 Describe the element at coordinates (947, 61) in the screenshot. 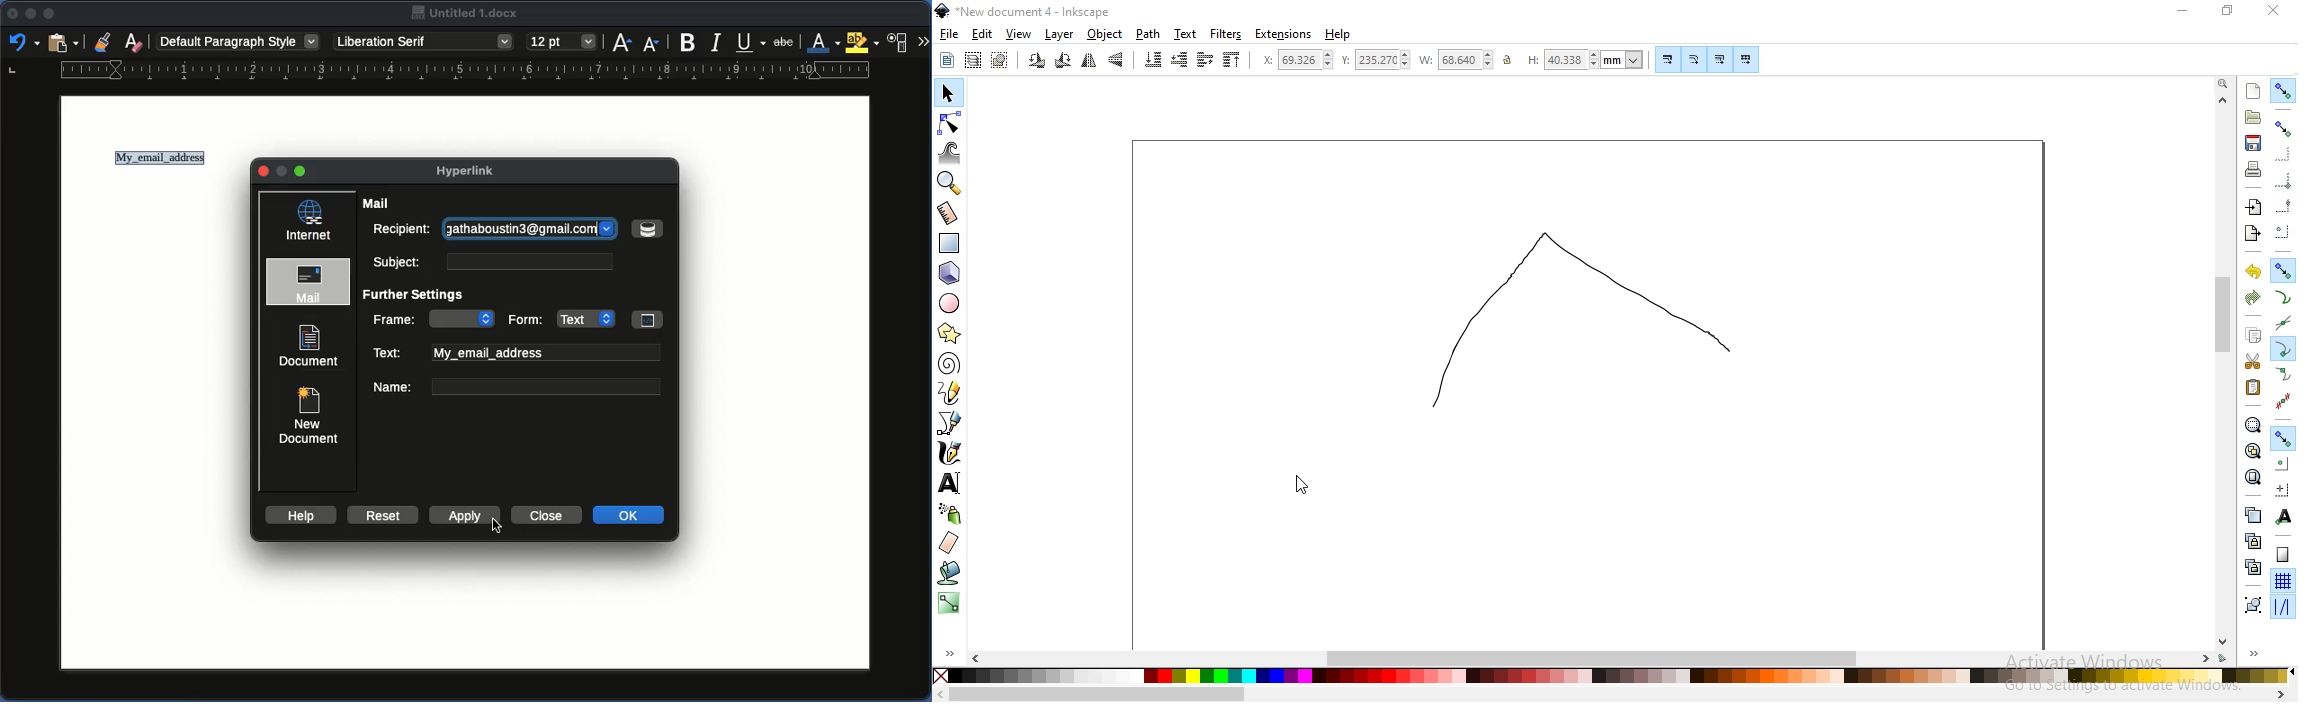

I see `select all objects or all nodes` at that location.